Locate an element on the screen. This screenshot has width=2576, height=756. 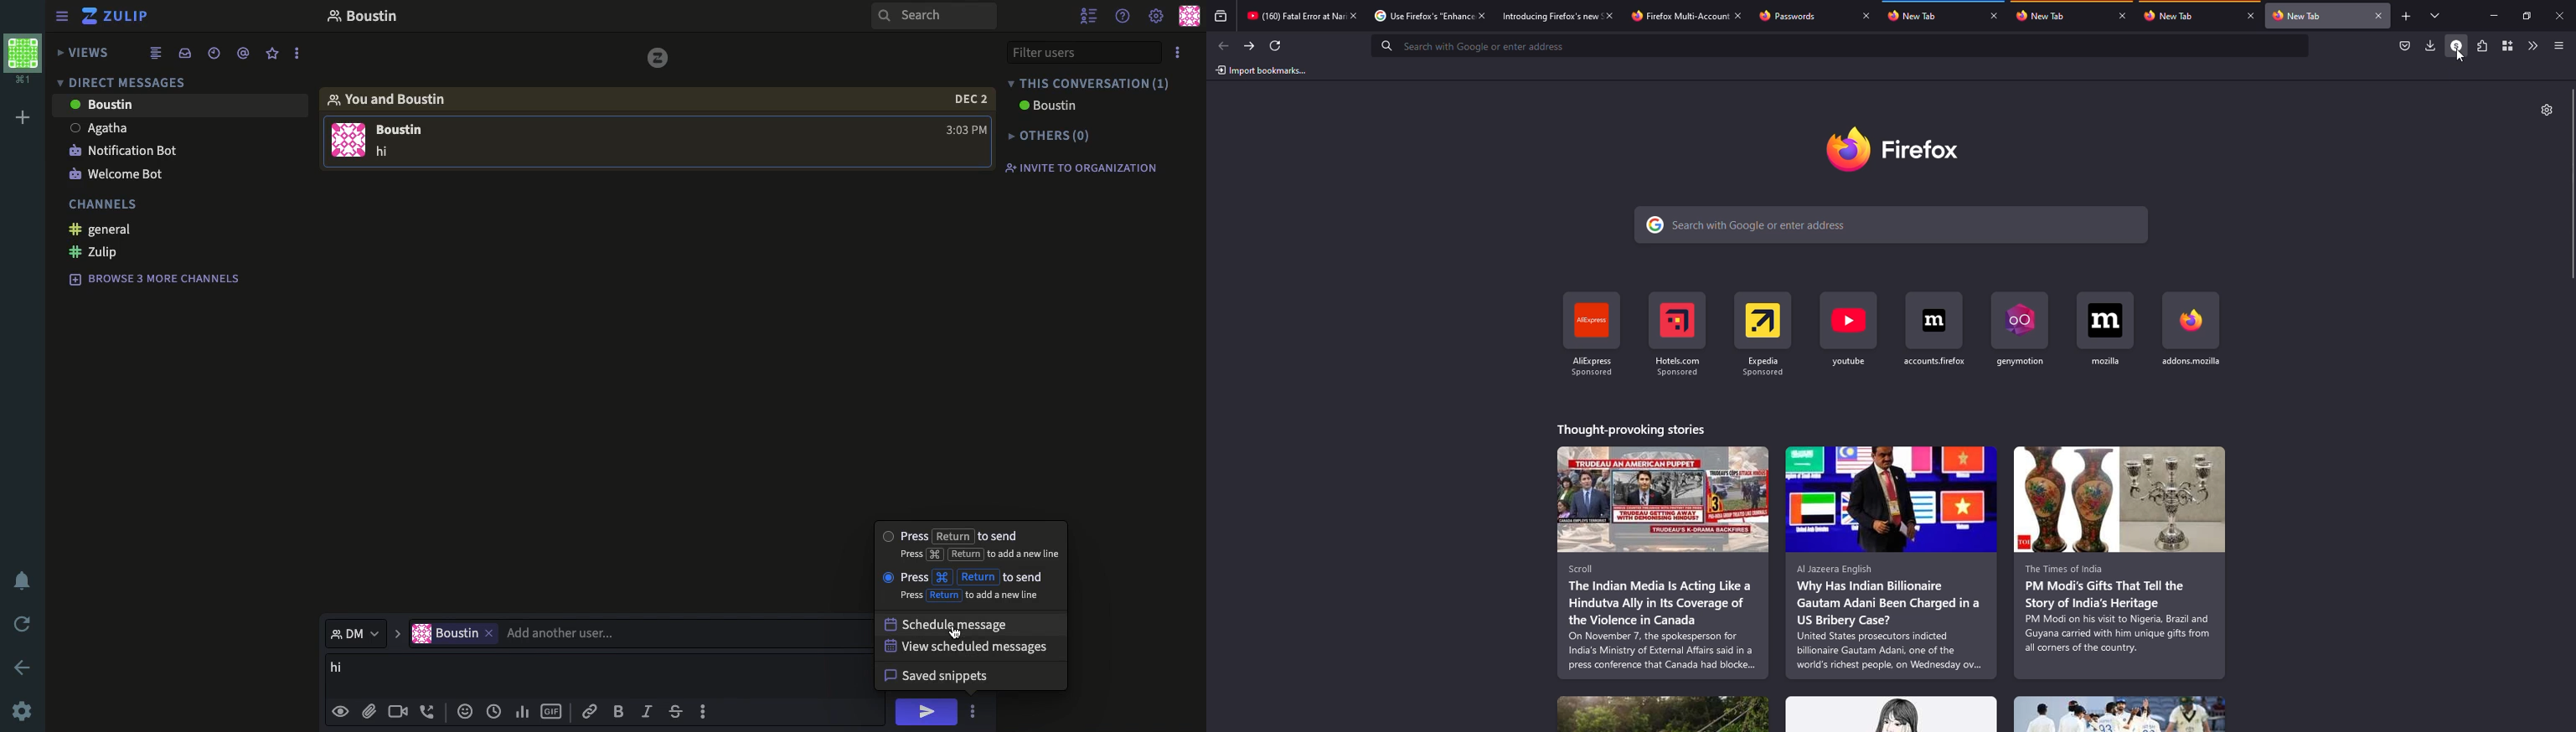
downloads is located at coordinates (2429, 44).